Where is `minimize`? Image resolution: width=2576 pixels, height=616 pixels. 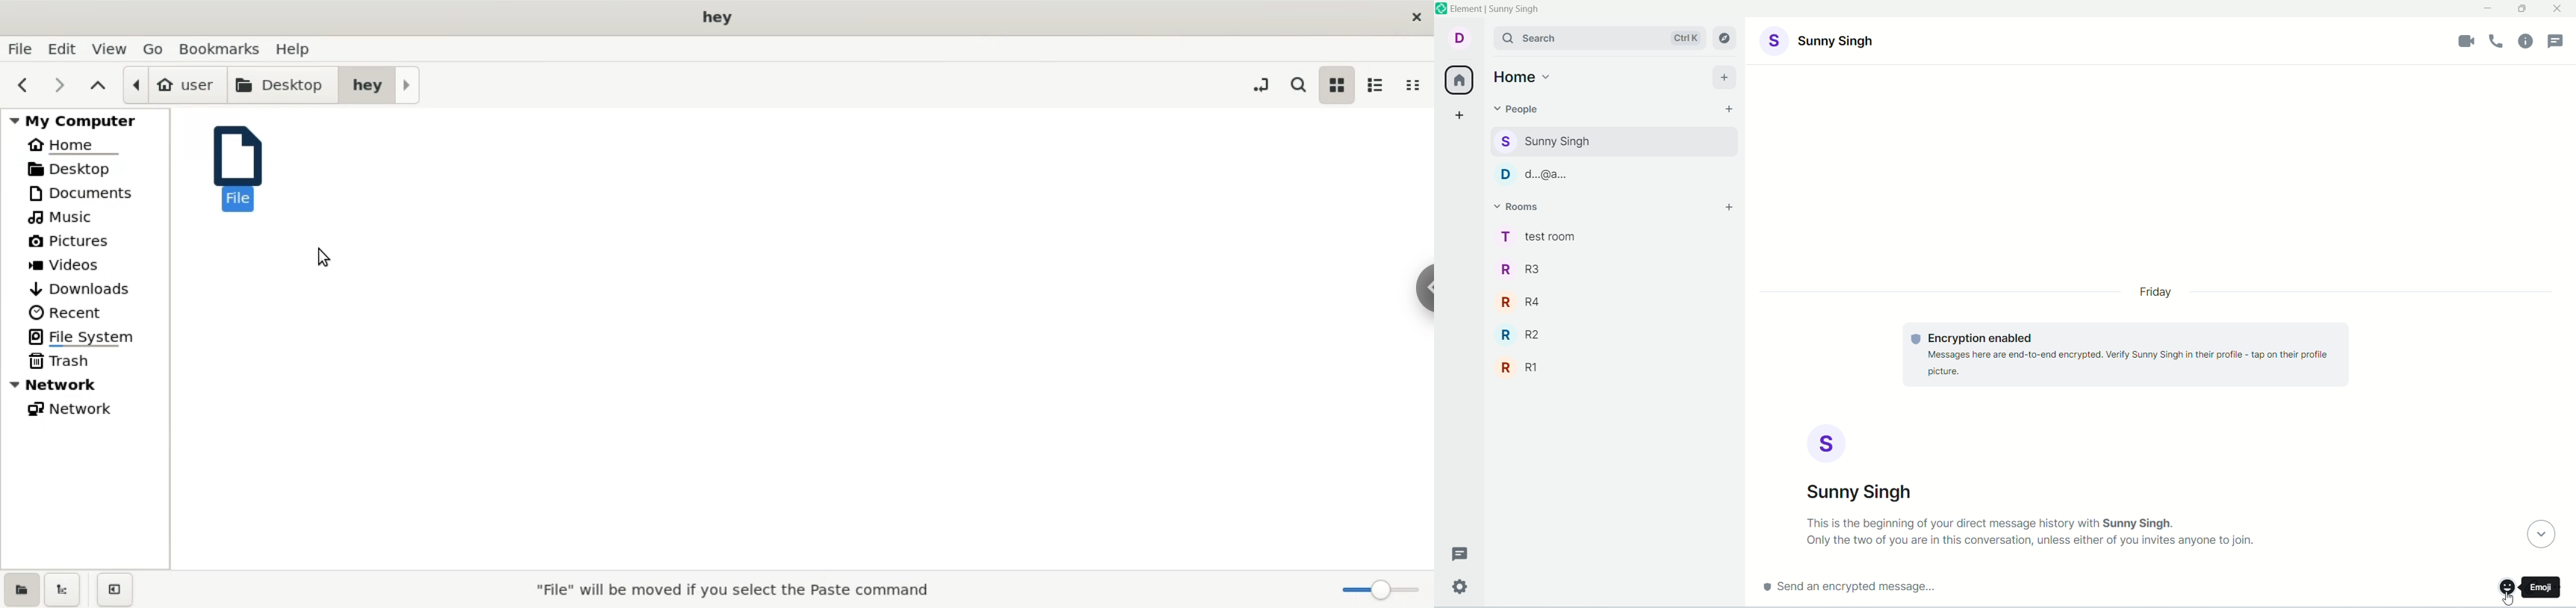 minimize is located at coordinates (2489, 10).